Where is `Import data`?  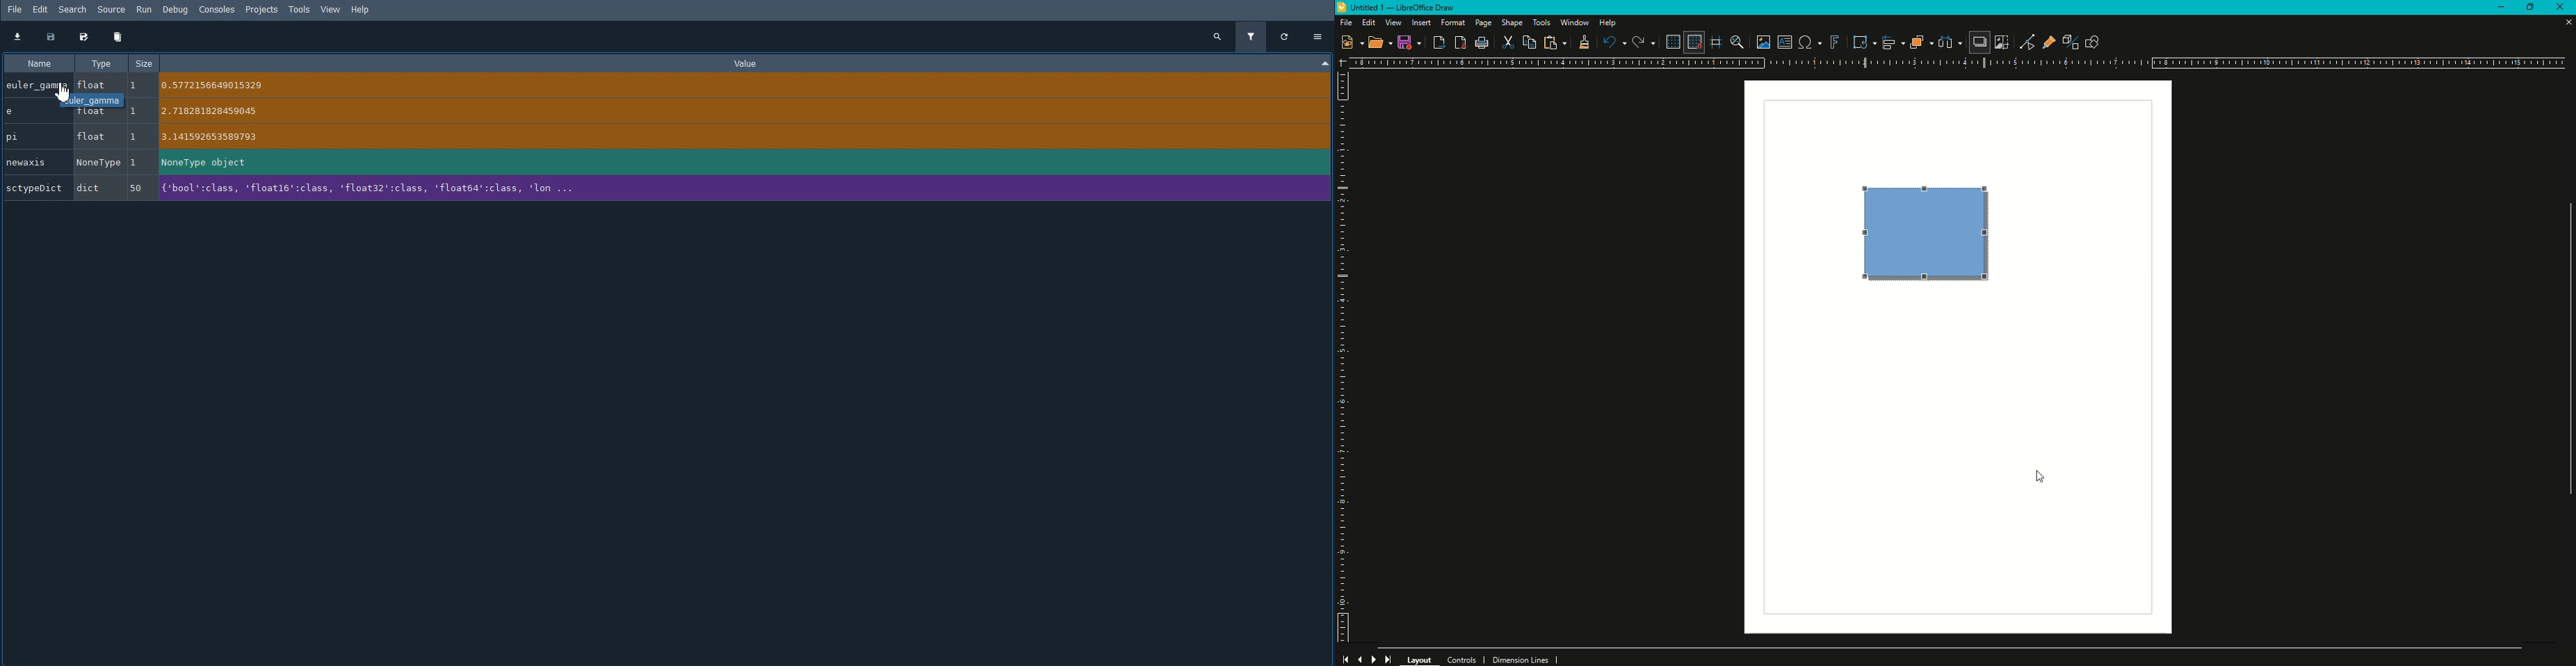
Import data is located at coordinates (18, 37).